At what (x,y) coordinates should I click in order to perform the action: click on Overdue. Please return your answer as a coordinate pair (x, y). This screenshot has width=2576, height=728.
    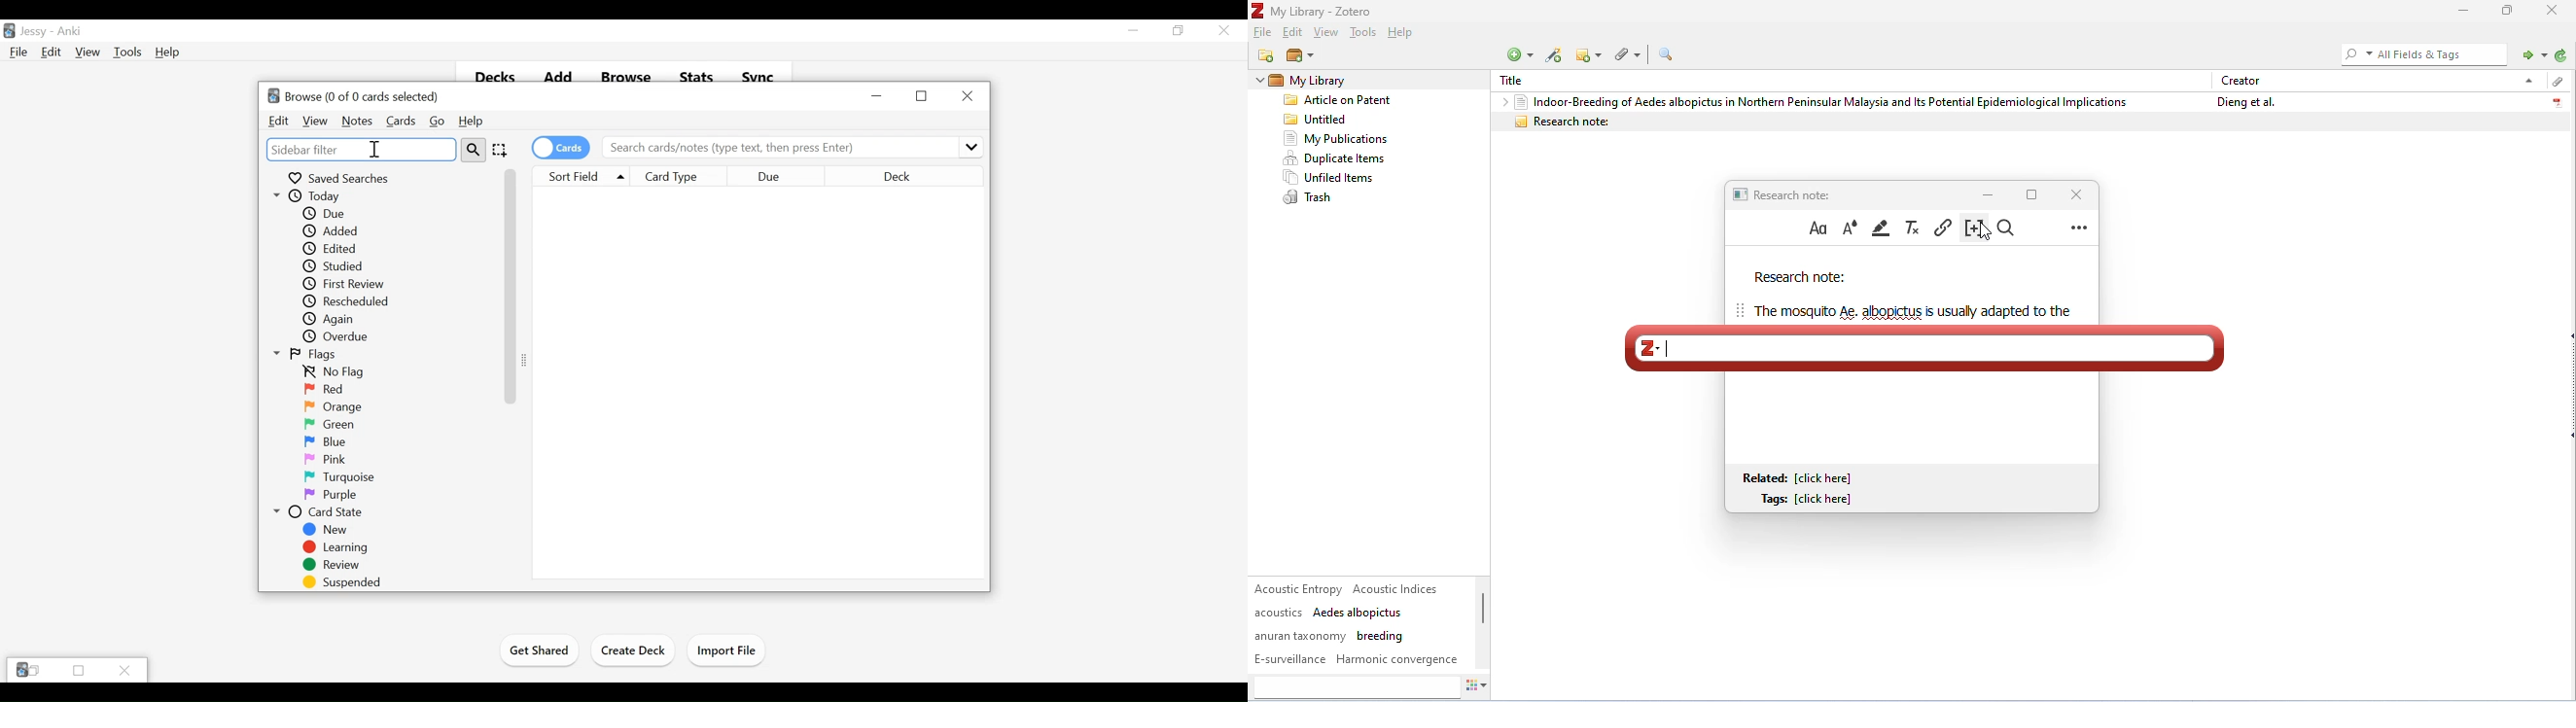
    Looking at the image, I should click on (341, 337).